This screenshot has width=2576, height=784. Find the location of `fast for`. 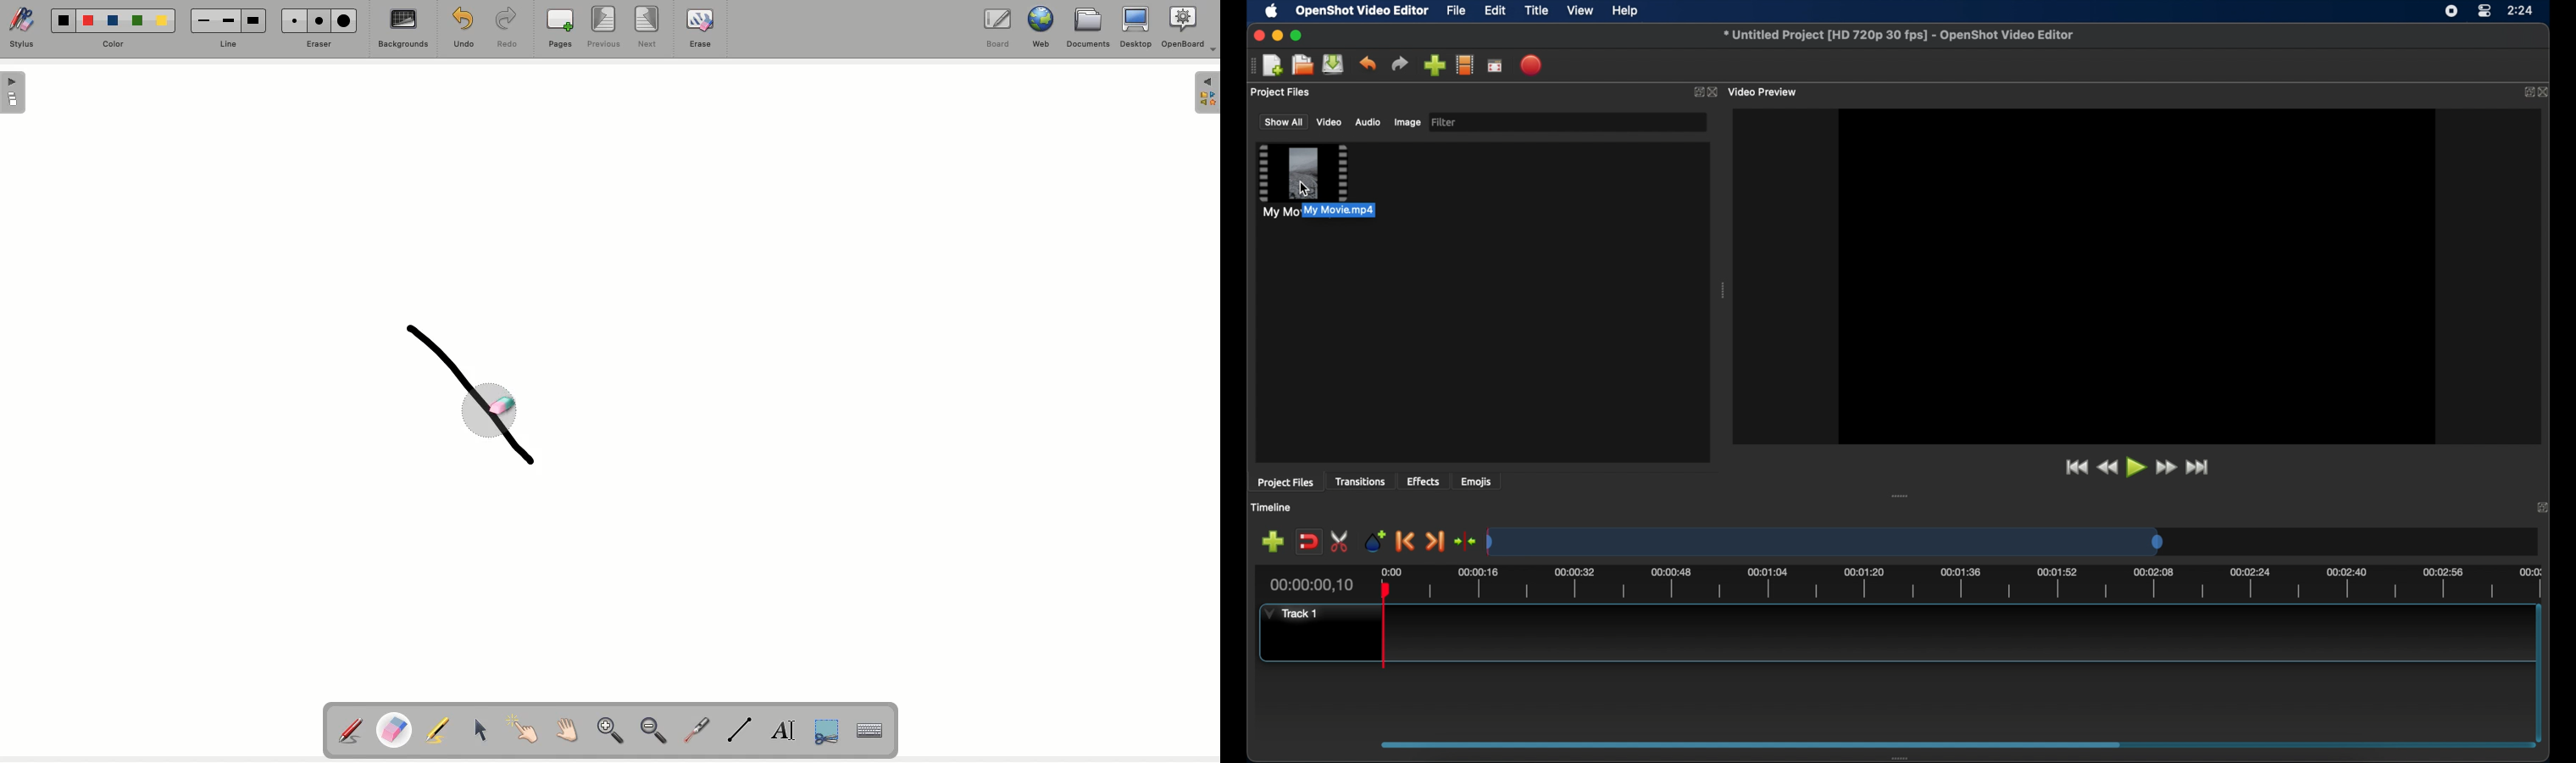

fast for is located at coordinates (2166, 468).